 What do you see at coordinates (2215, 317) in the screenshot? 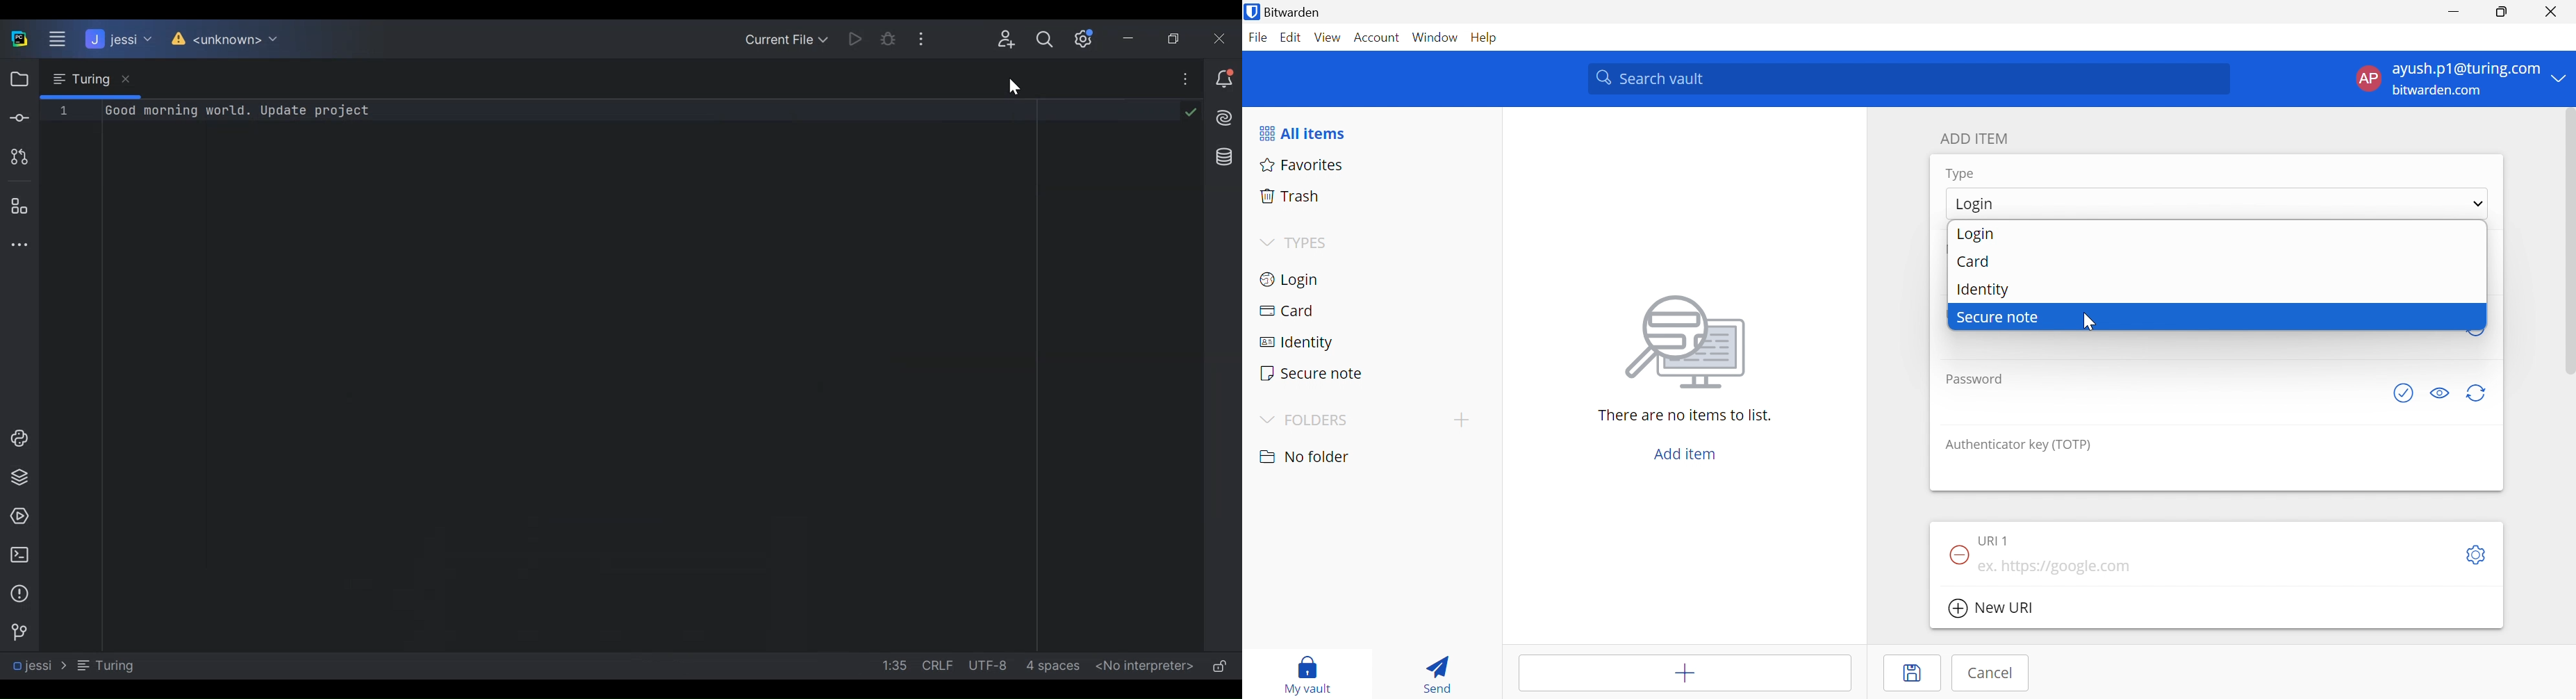
I see `Secure note` at bounding box center [2215, 317].